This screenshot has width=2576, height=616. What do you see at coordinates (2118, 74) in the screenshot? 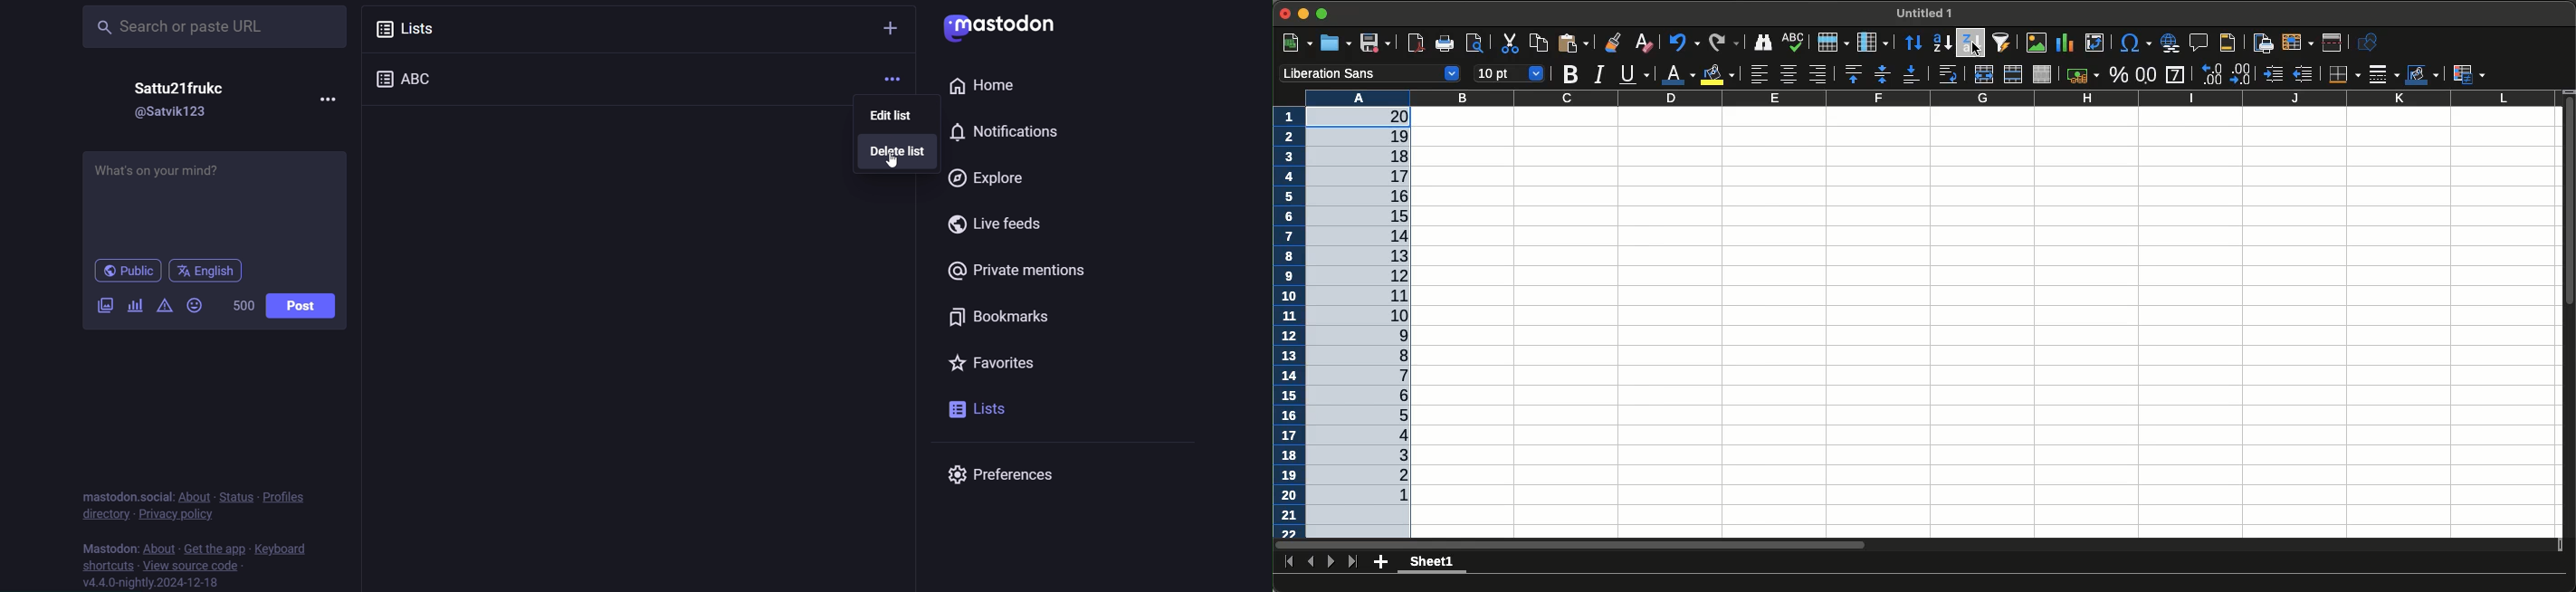
I see `Format as percent` at bounding box center [2118, 74].